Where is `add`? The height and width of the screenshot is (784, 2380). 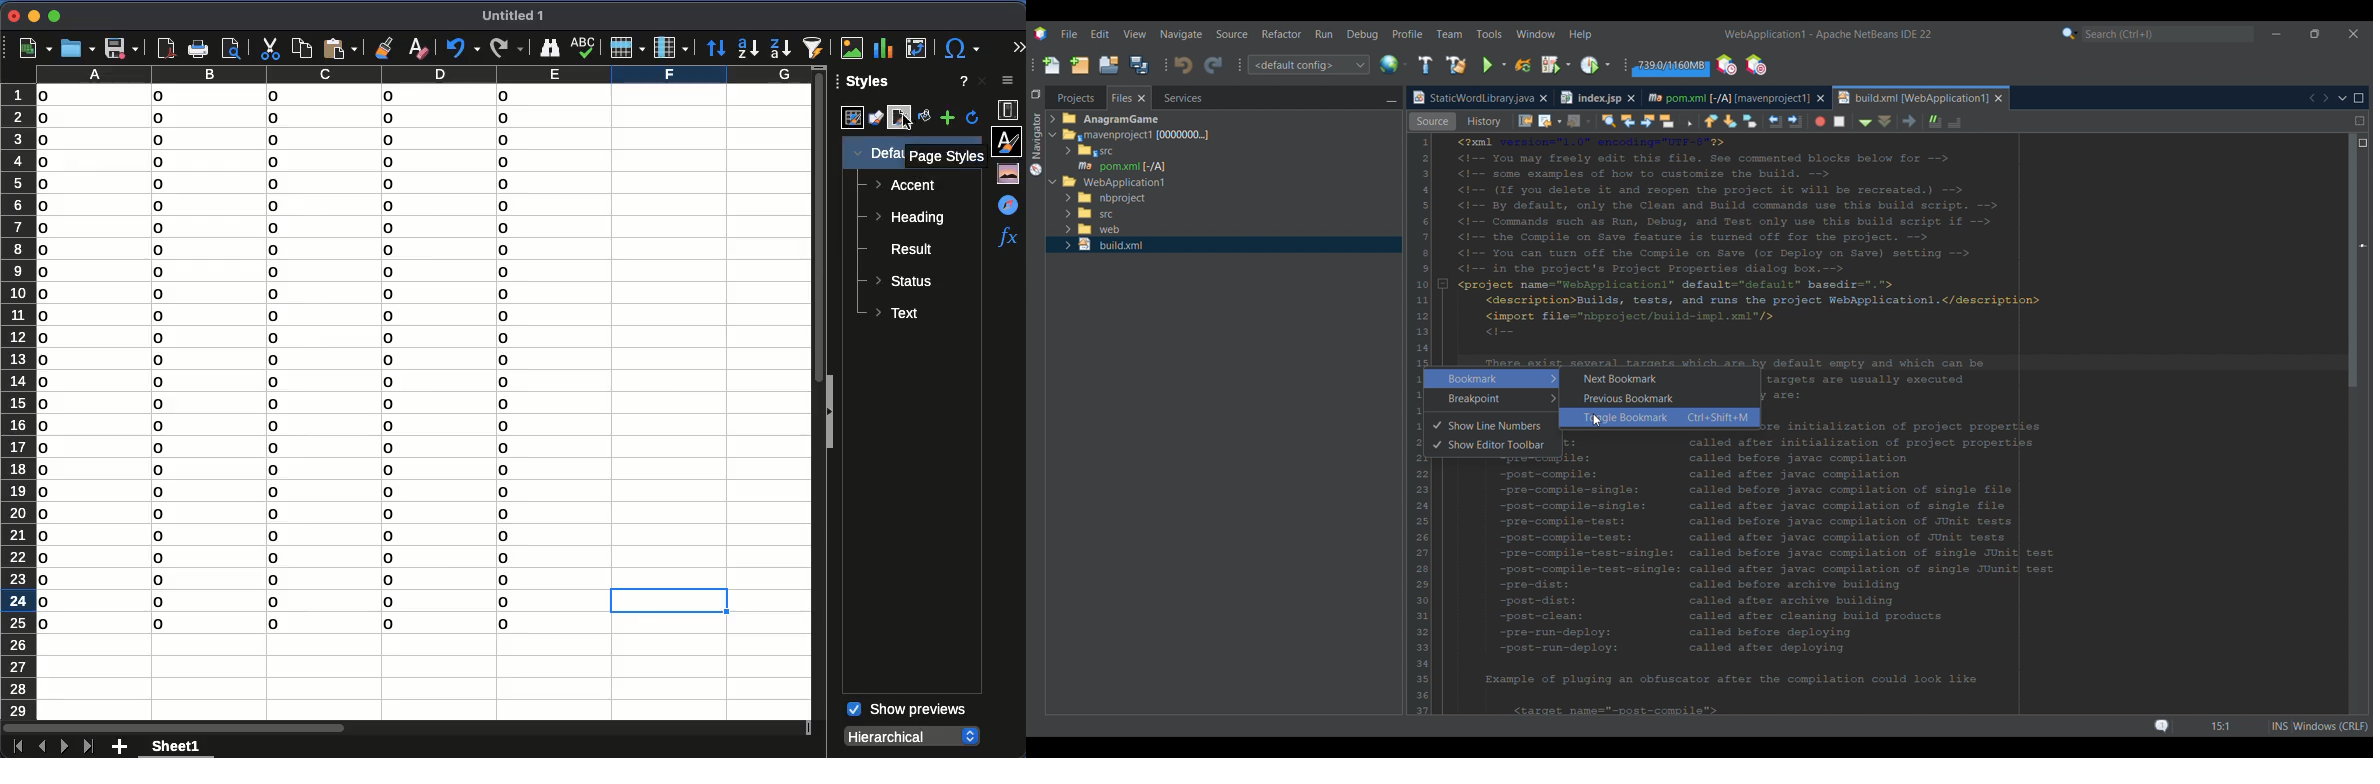
add is located at coordinates (121, 747).